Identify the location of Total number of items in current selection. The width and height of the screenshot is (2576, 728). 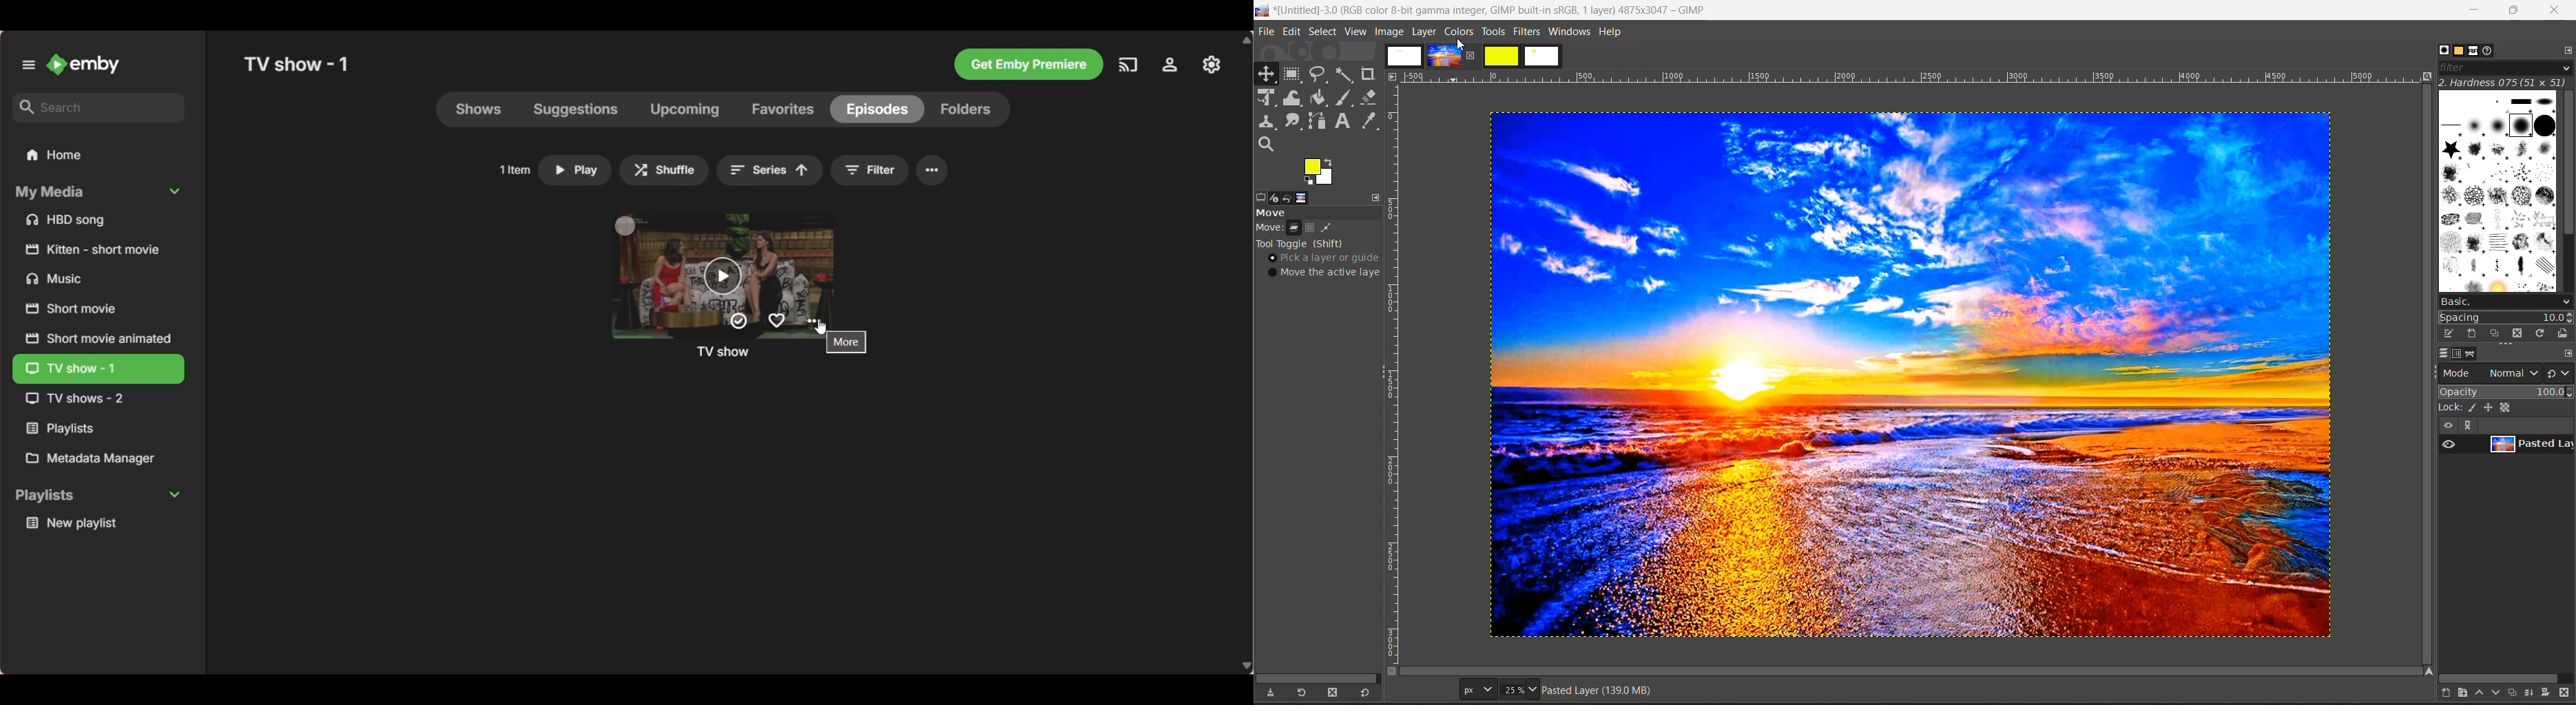
(515, 170).